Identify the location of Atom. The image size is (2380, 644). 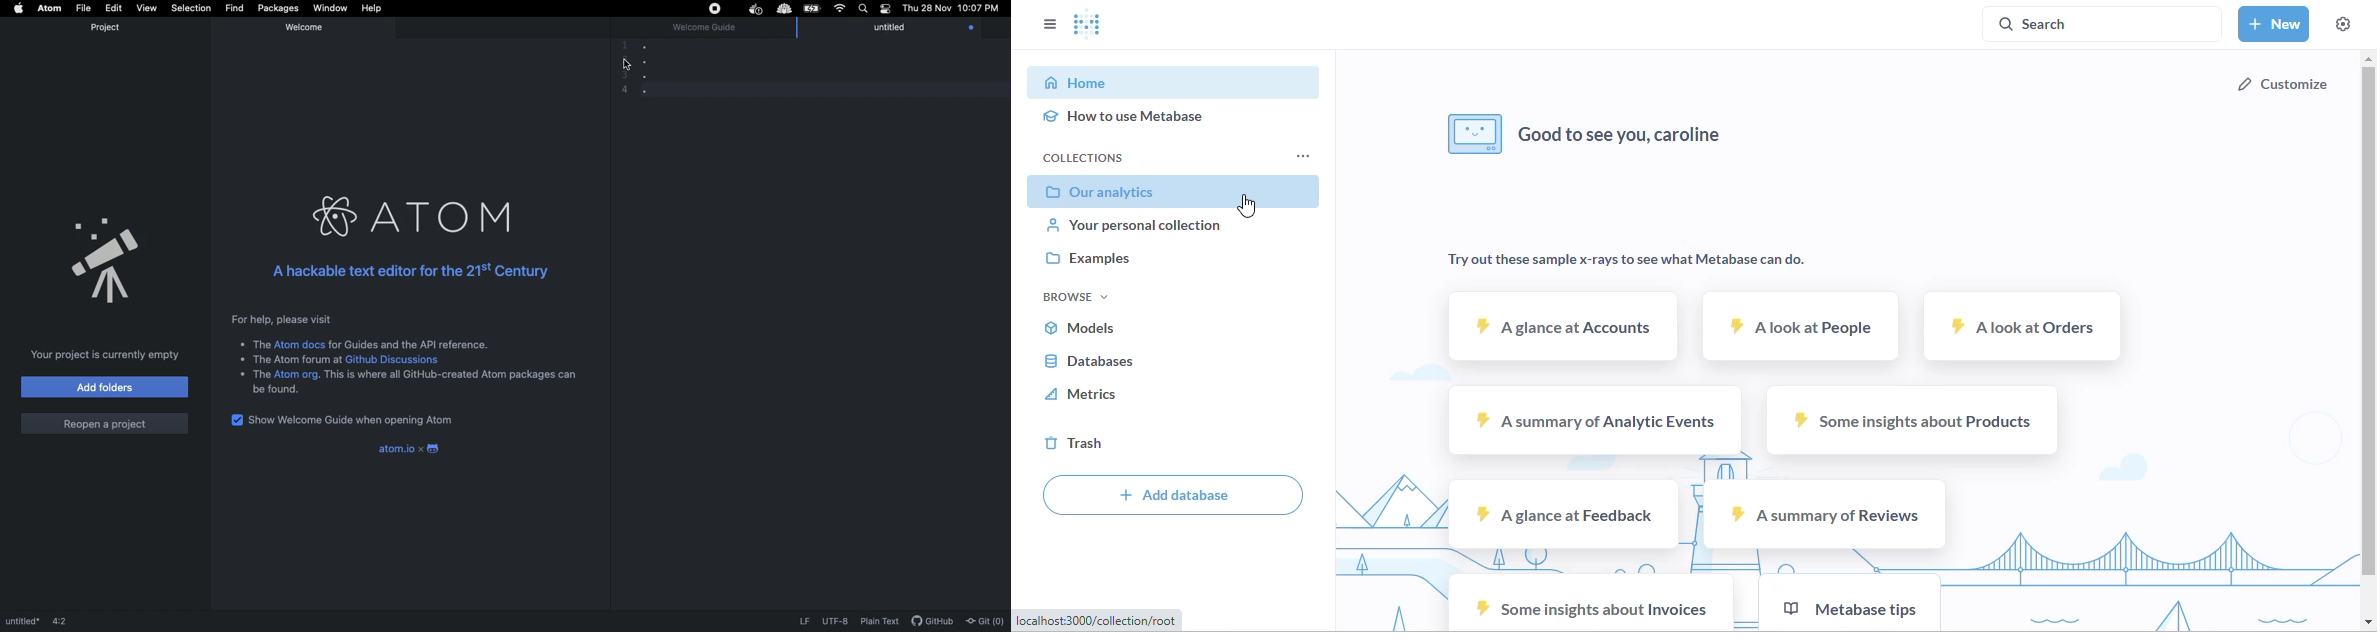
(416, 215).